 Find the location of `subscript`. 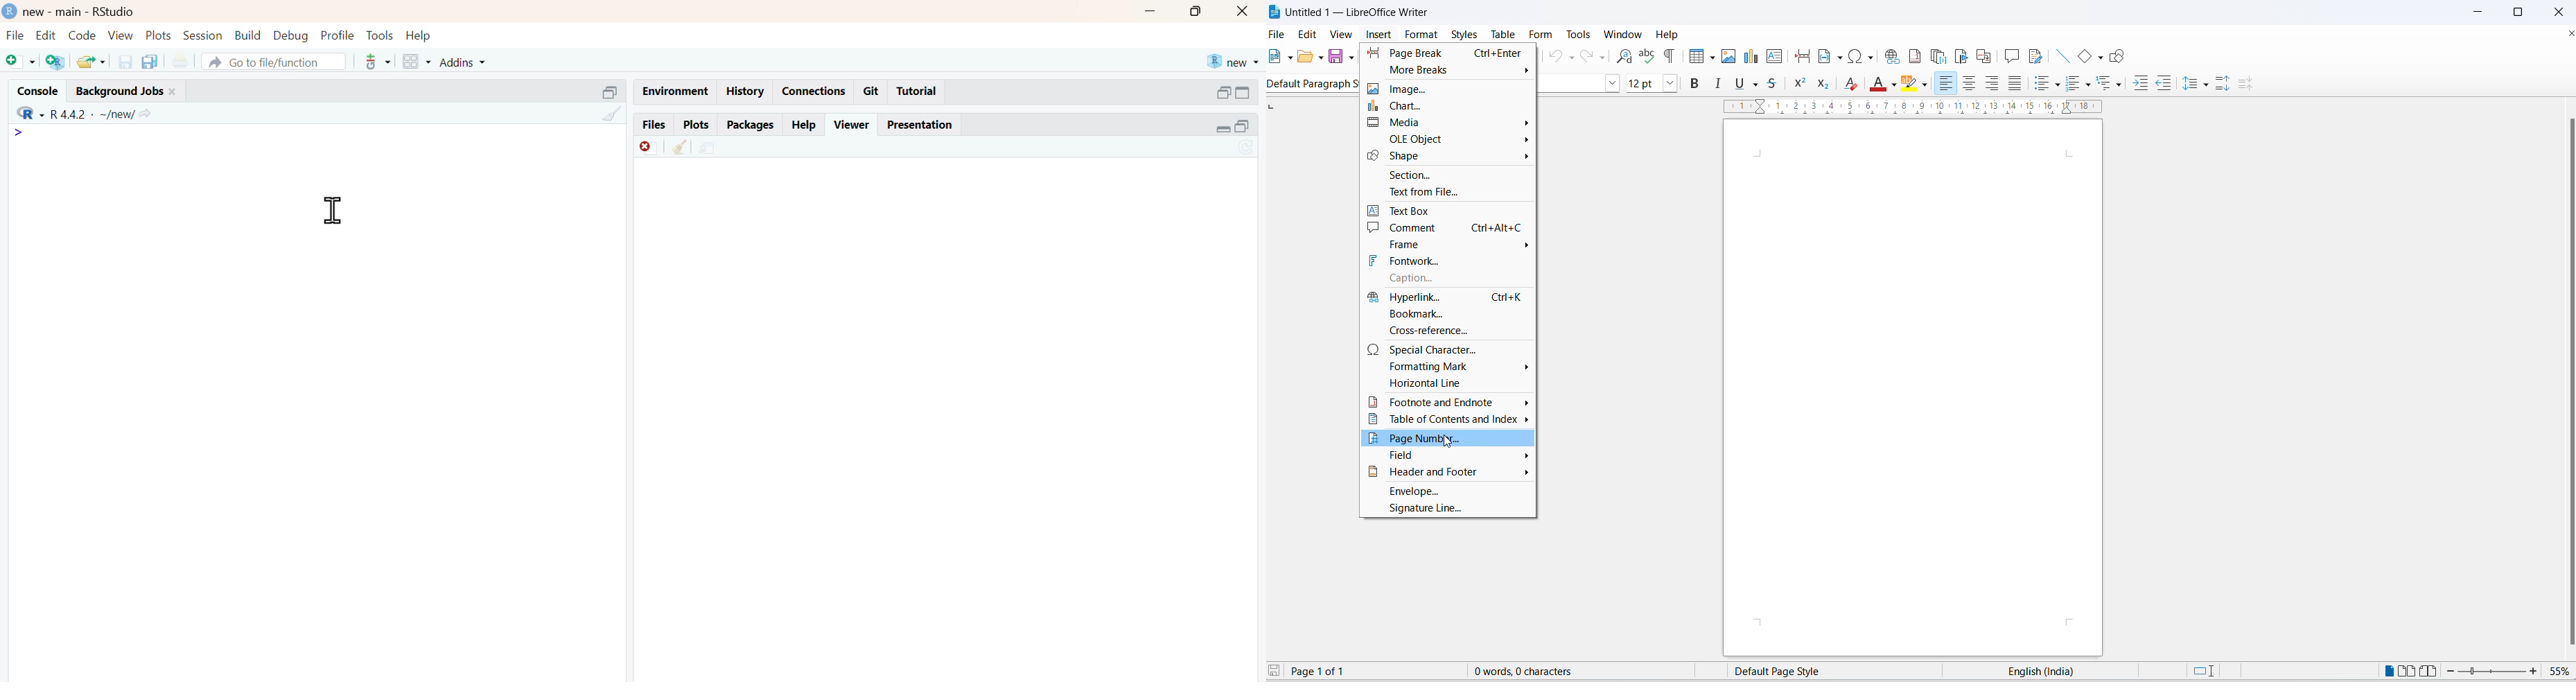

subscript is located at coordinates (1825, 84).